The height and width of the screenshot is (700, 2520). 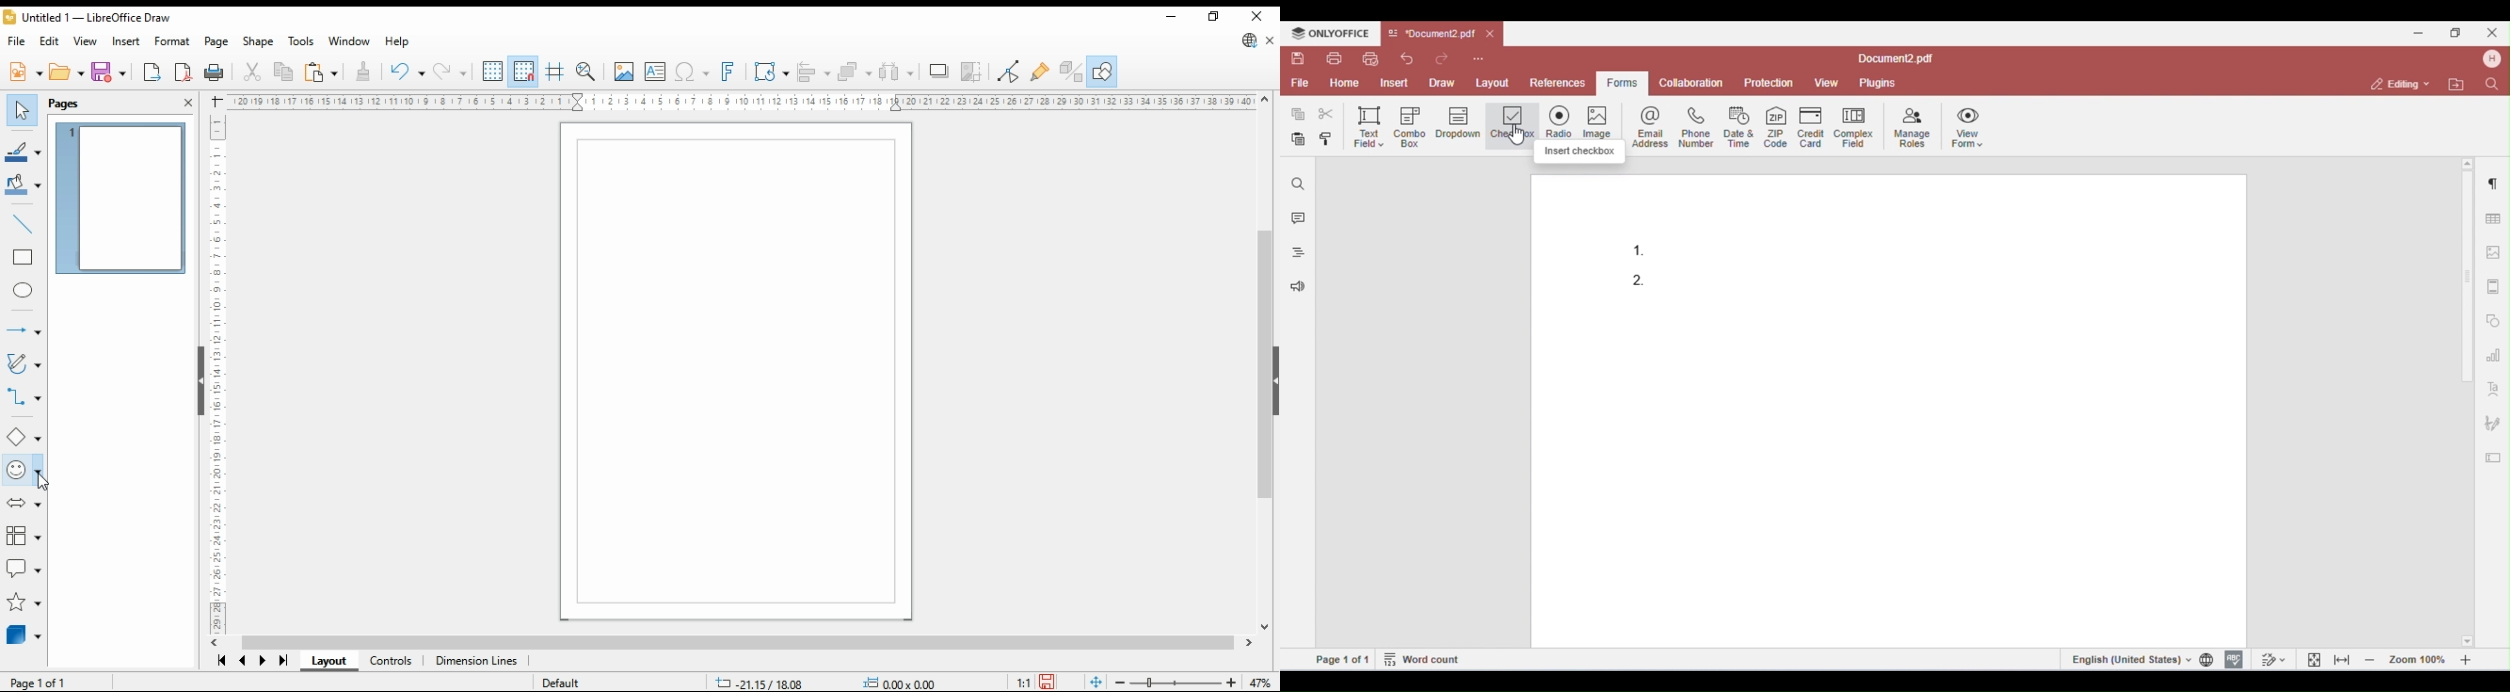 I want to click on window, so click(x=349, y=41).